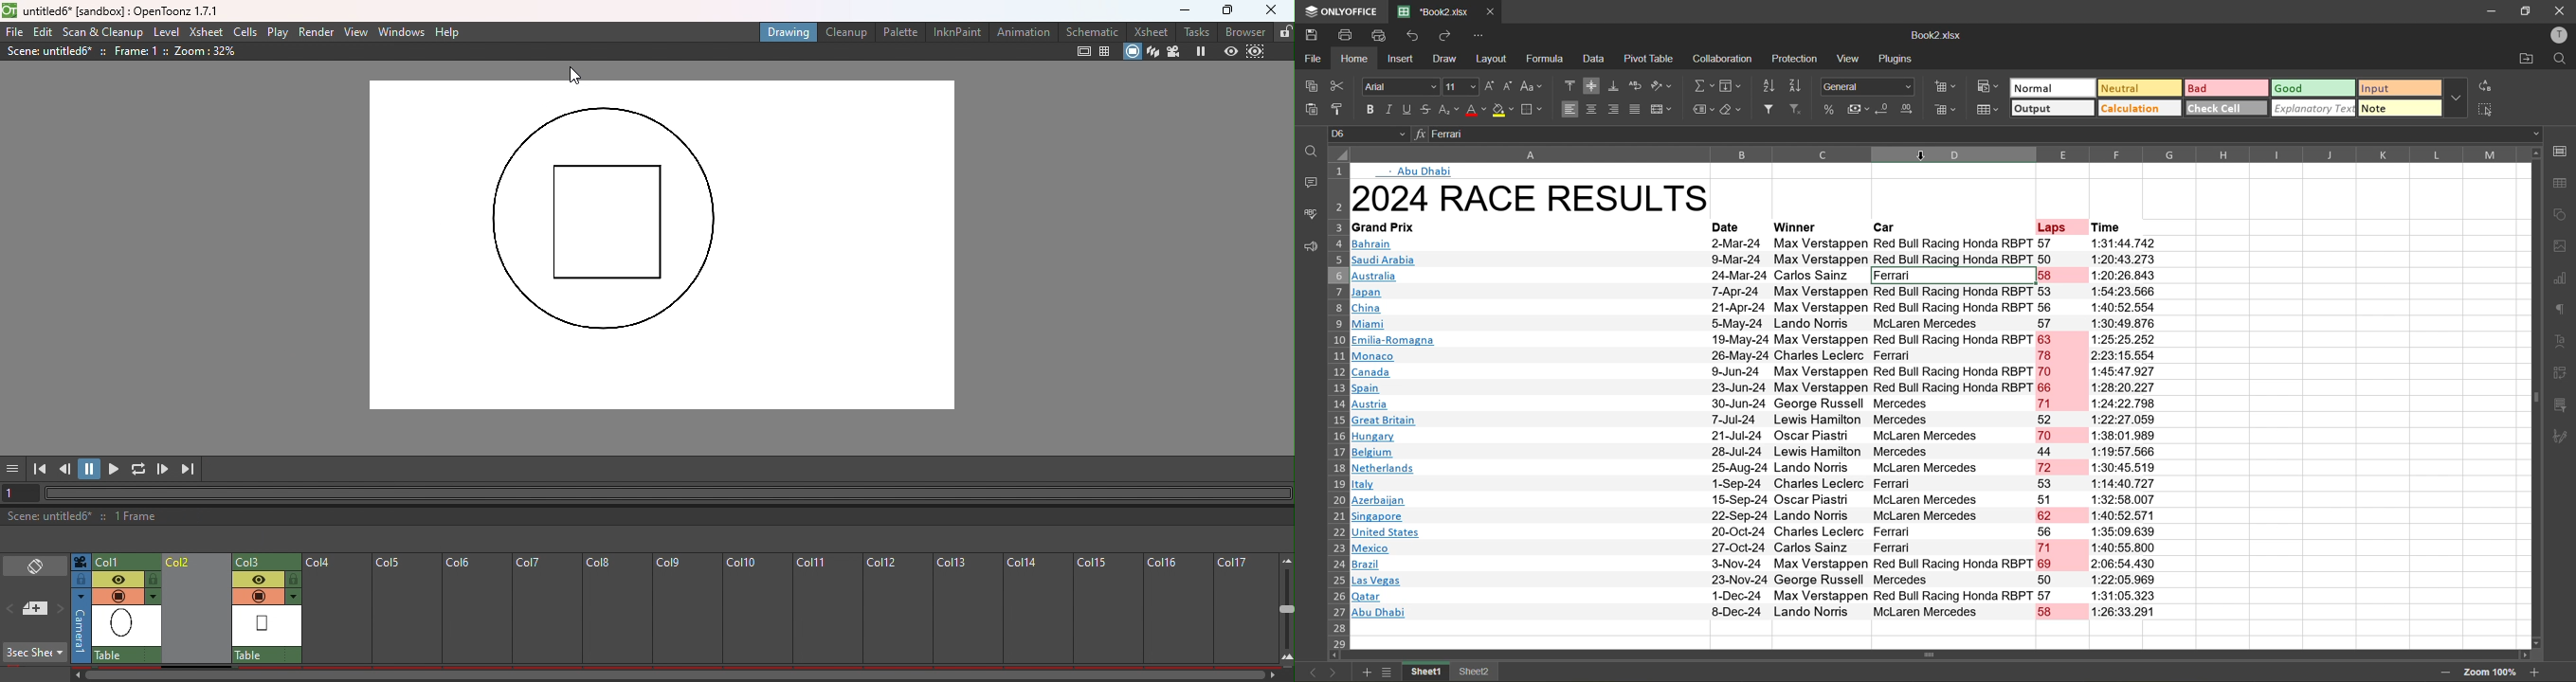 Image resolution: width=2576 pixels, height=700 pixels. I want to click on conditional formatting, so click(1989, 87).